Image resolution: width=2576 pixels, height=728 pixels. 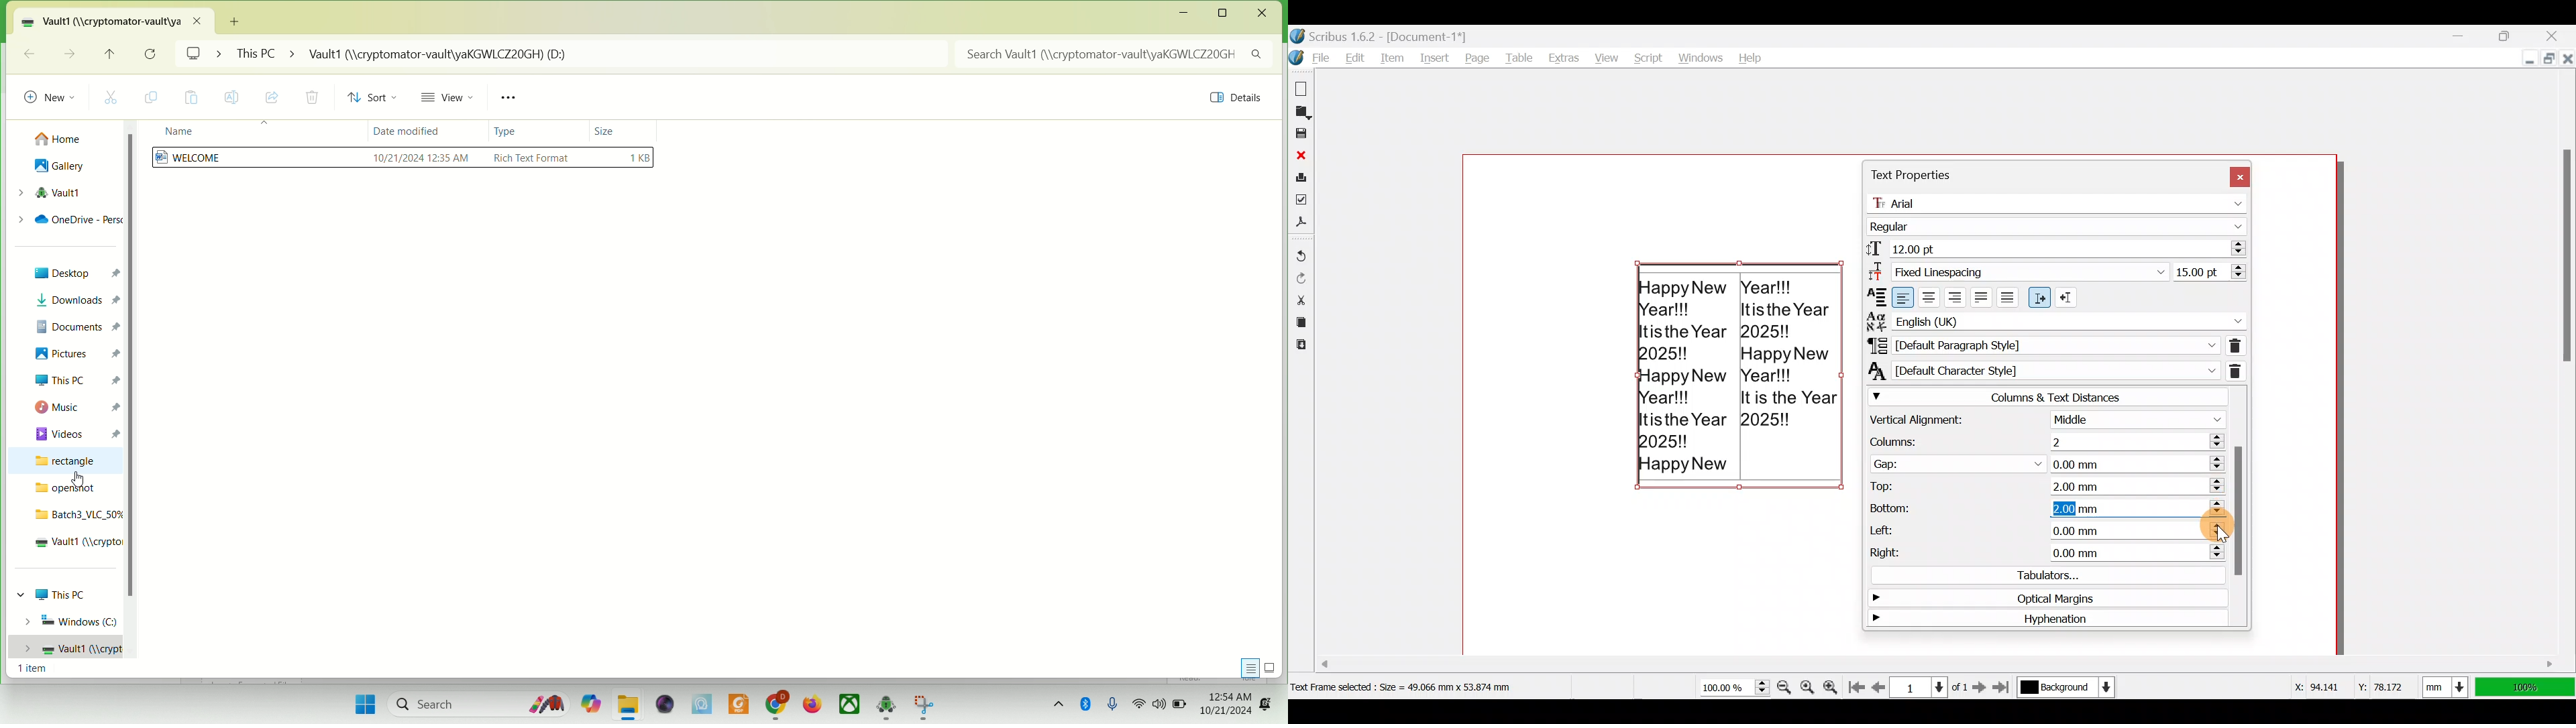 I want to click on Text Alignment, so click(x=1872, y=296).